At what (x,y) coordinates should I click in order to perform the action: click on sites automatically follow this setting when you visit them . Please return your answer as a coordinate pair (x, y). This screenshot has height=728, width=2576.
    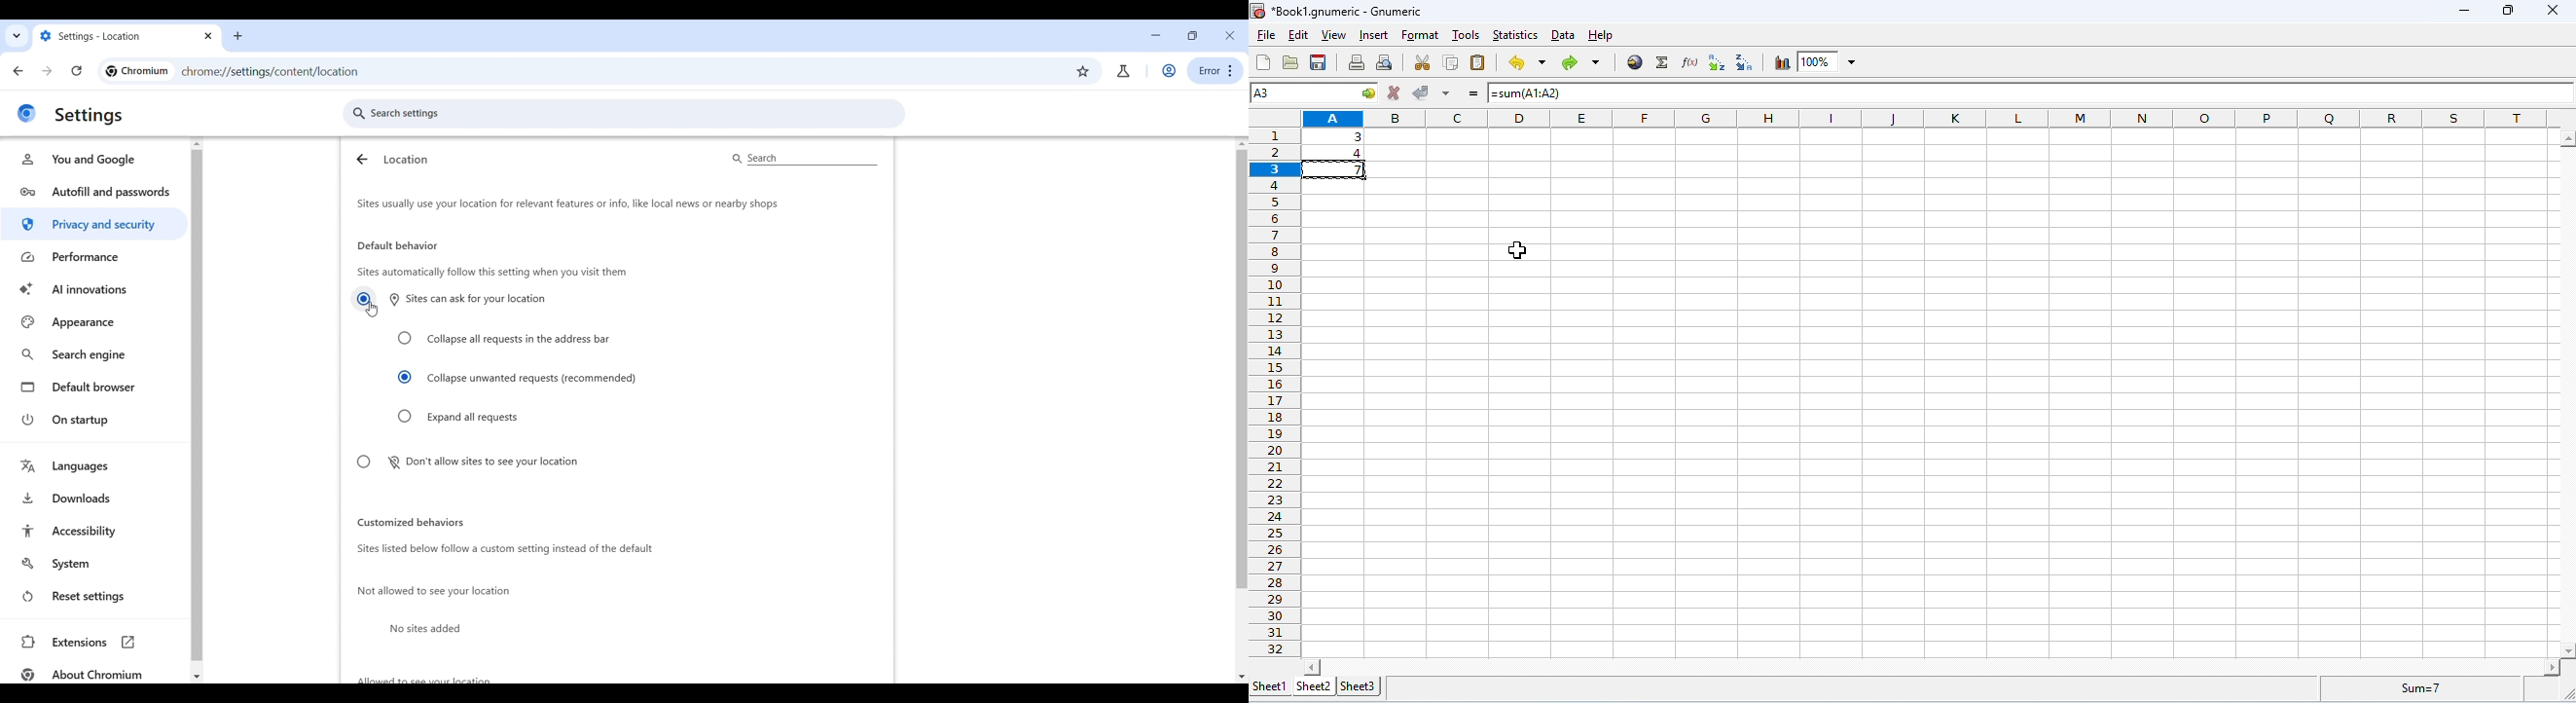
    Looking at the image, I should click on (492, 272).